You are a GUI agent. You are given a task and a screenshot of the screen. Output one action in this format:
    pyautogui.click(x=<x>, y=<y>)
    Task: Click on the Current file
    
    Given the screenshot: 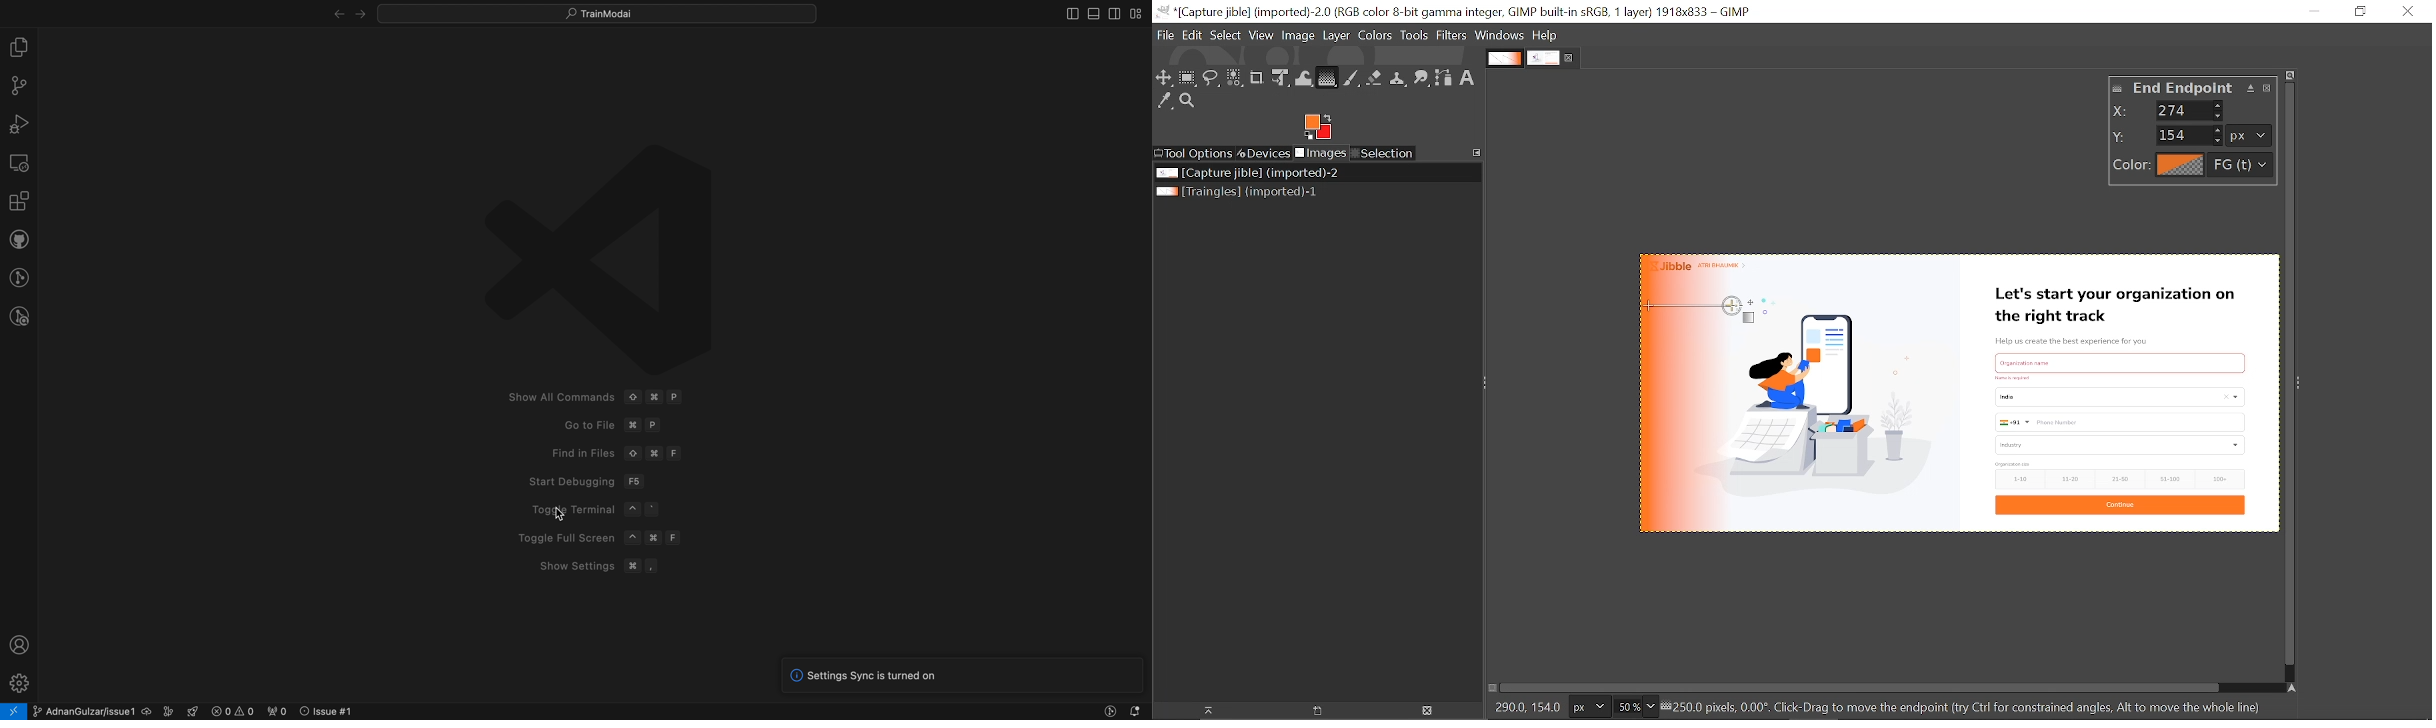 What is the action you would take?
    pyautogui.click(x=1248, y=173)
    